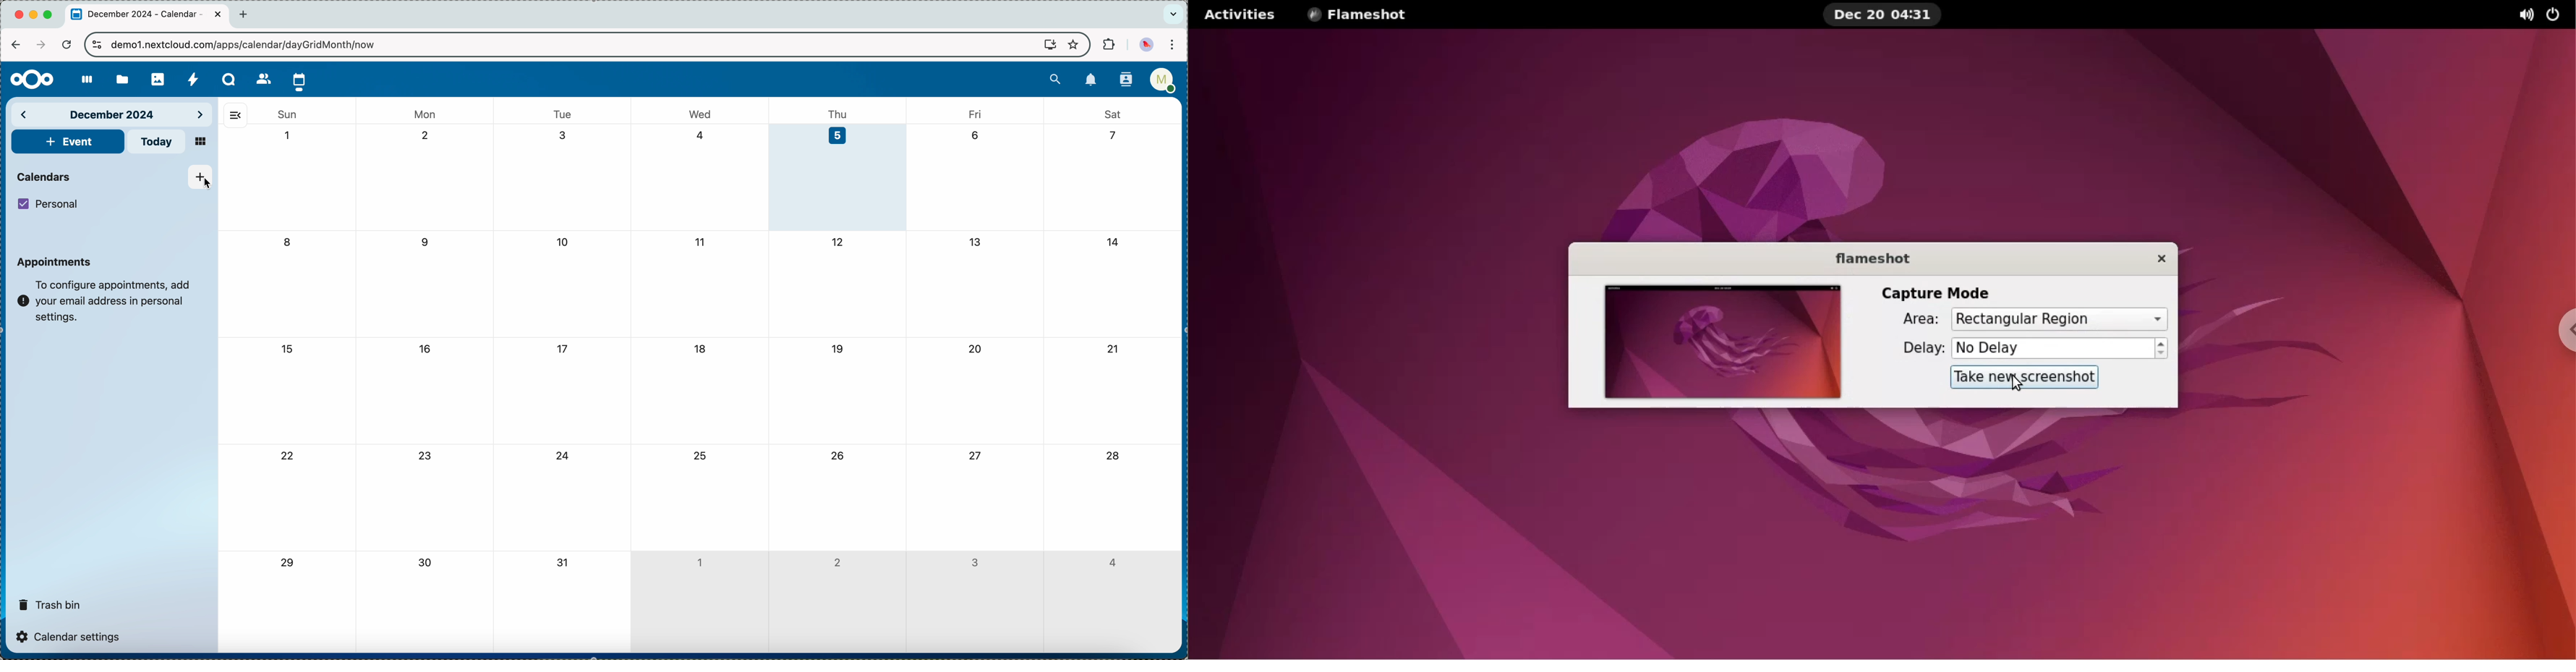 The image size is (2576, 672). Describe the element at coordinates (1176, 45) in the screenshot. I see `customize and control Google Chrome` at that location.